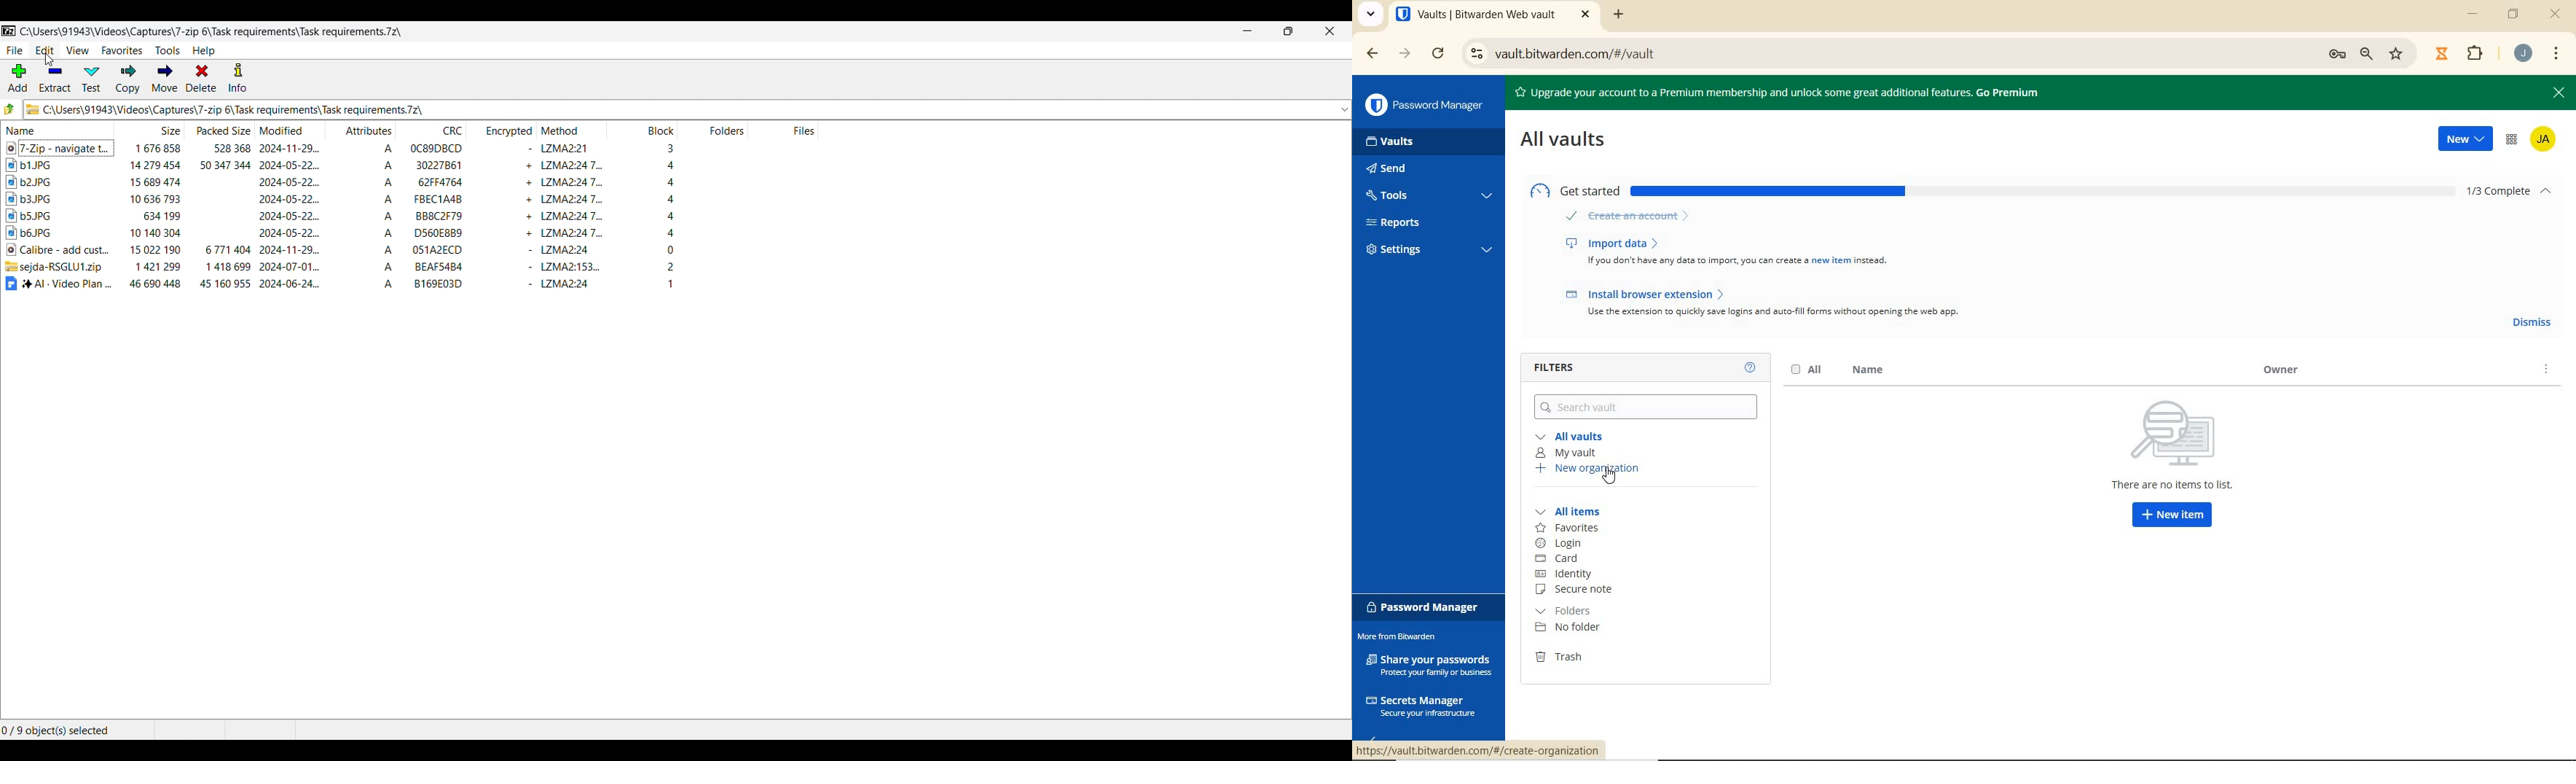  I want to click on reload, so click(1440, 55).